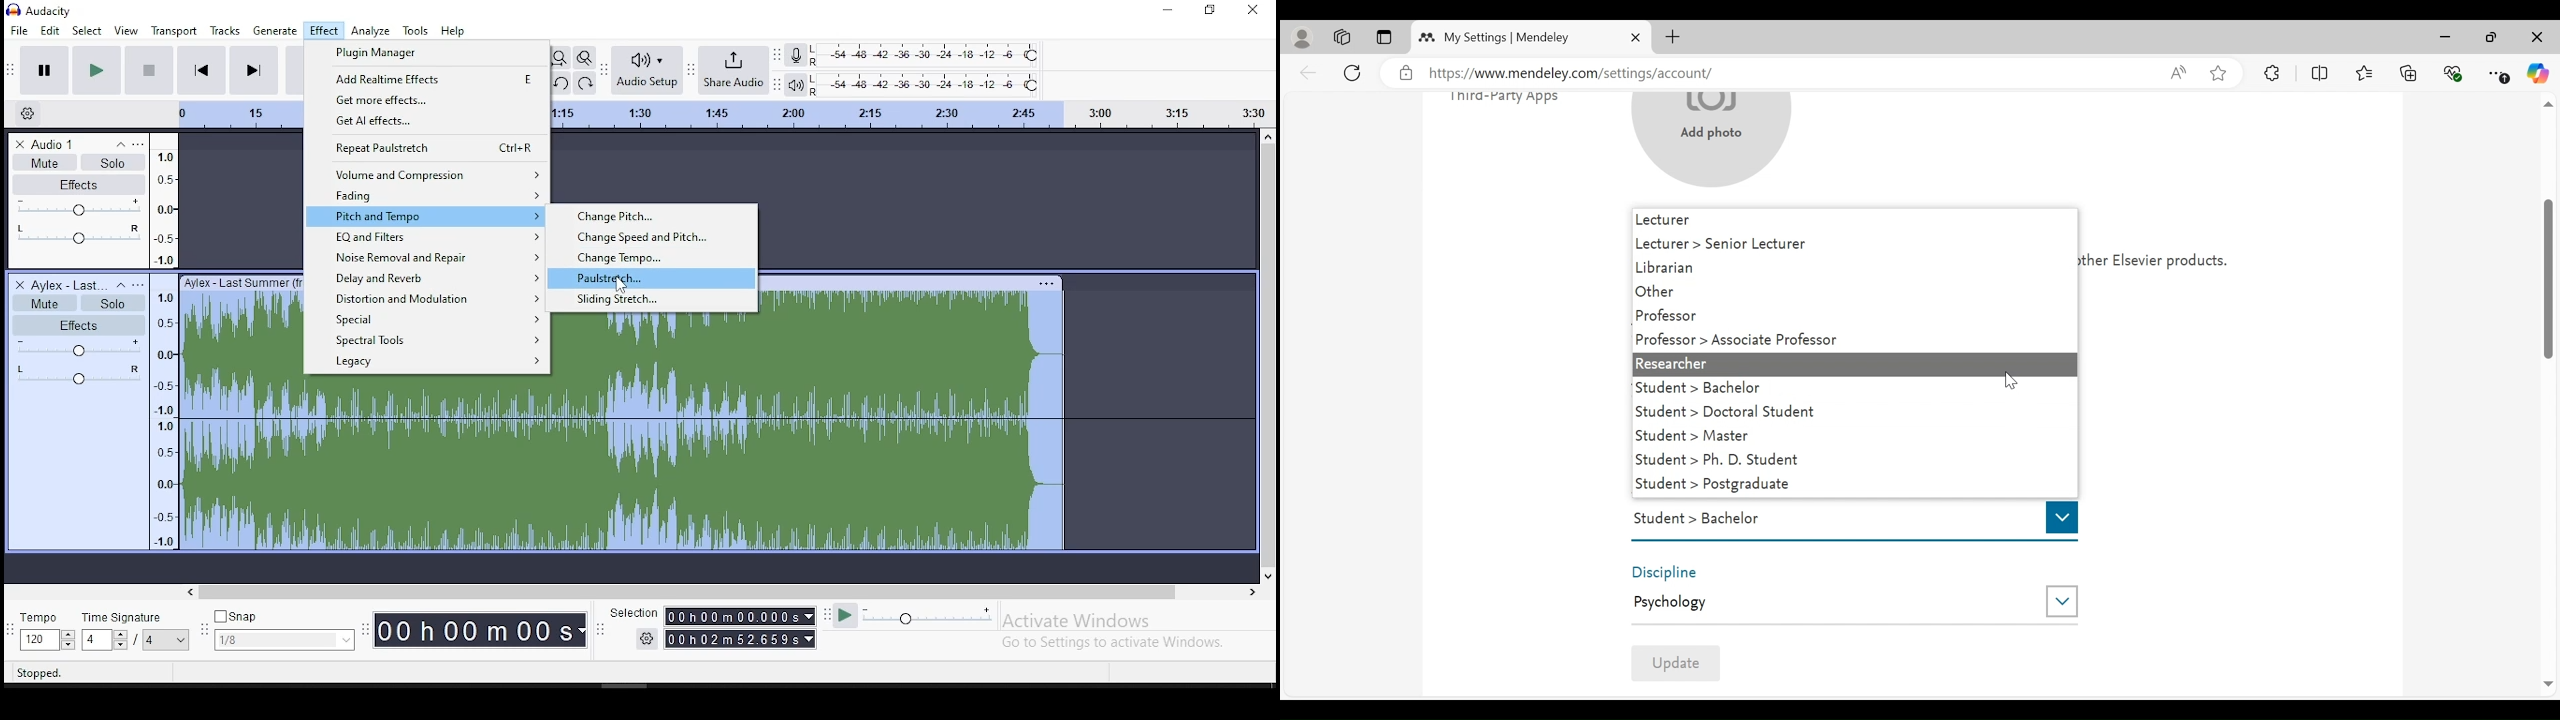 The height and width of the screenshot is (728, 2576). What do you see at coordinates (429, 320) in the screenshot?
I see `special` at bounding box center [429, 320].